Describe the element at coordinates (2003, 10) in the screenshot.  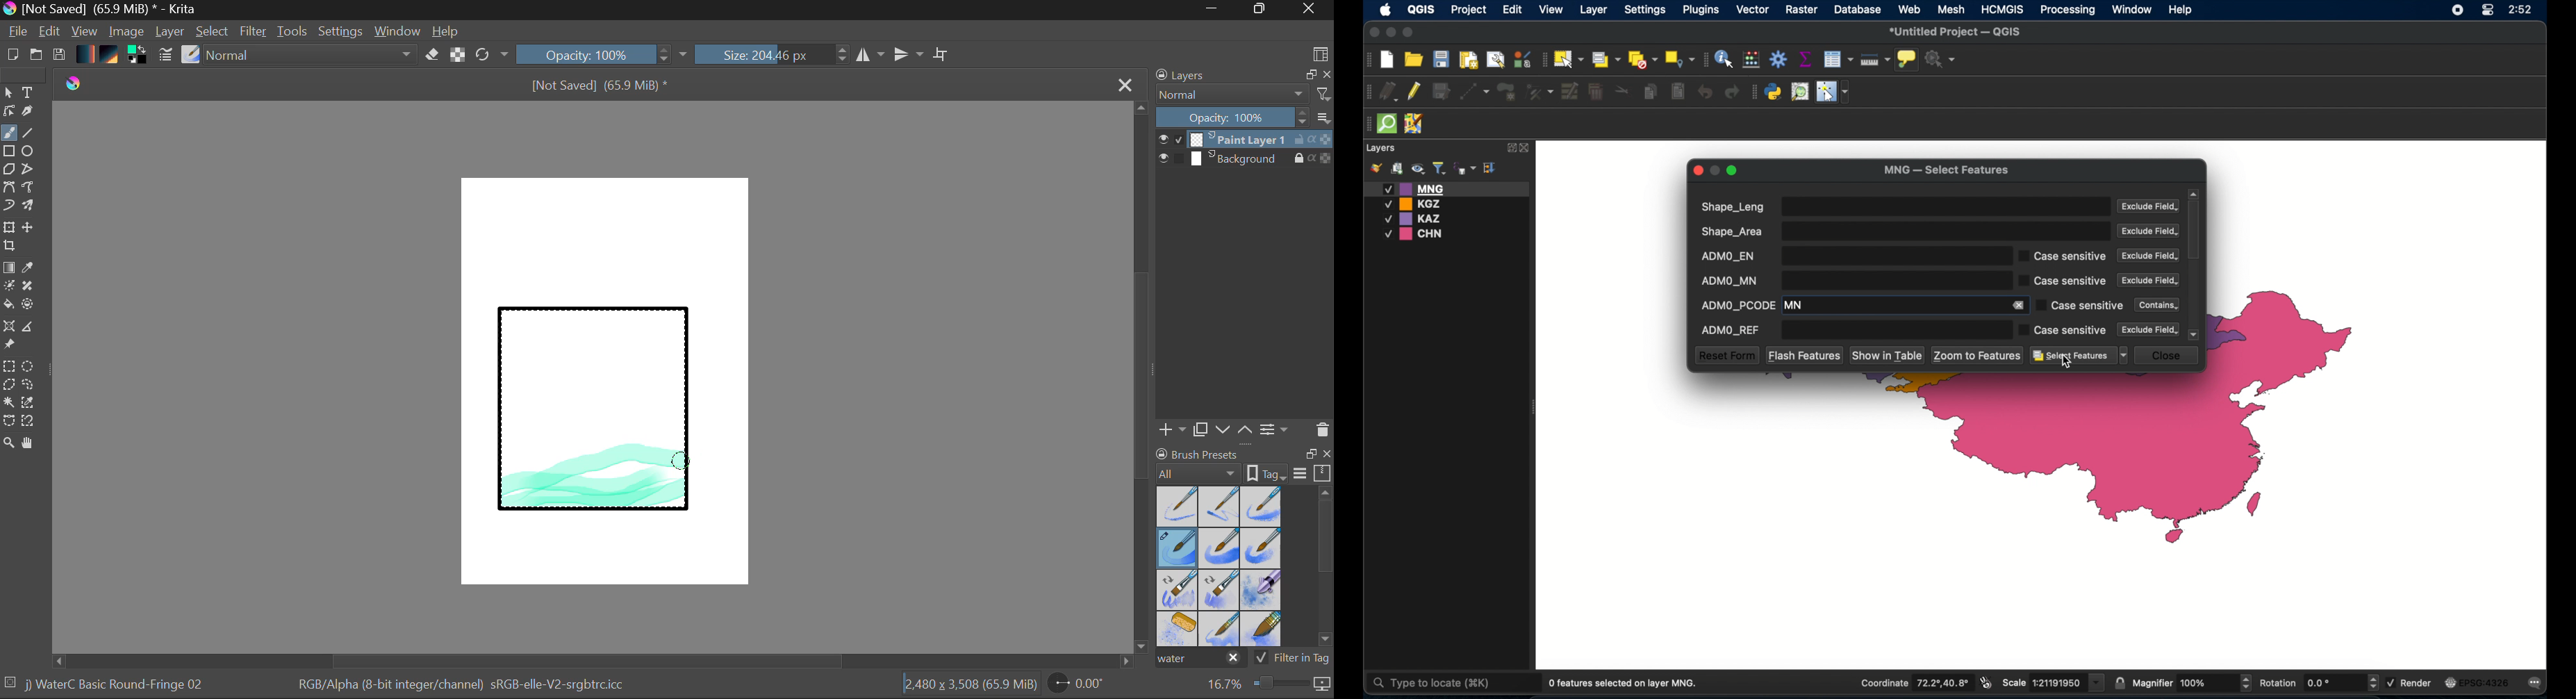
I see `HCMGIS` at that location.